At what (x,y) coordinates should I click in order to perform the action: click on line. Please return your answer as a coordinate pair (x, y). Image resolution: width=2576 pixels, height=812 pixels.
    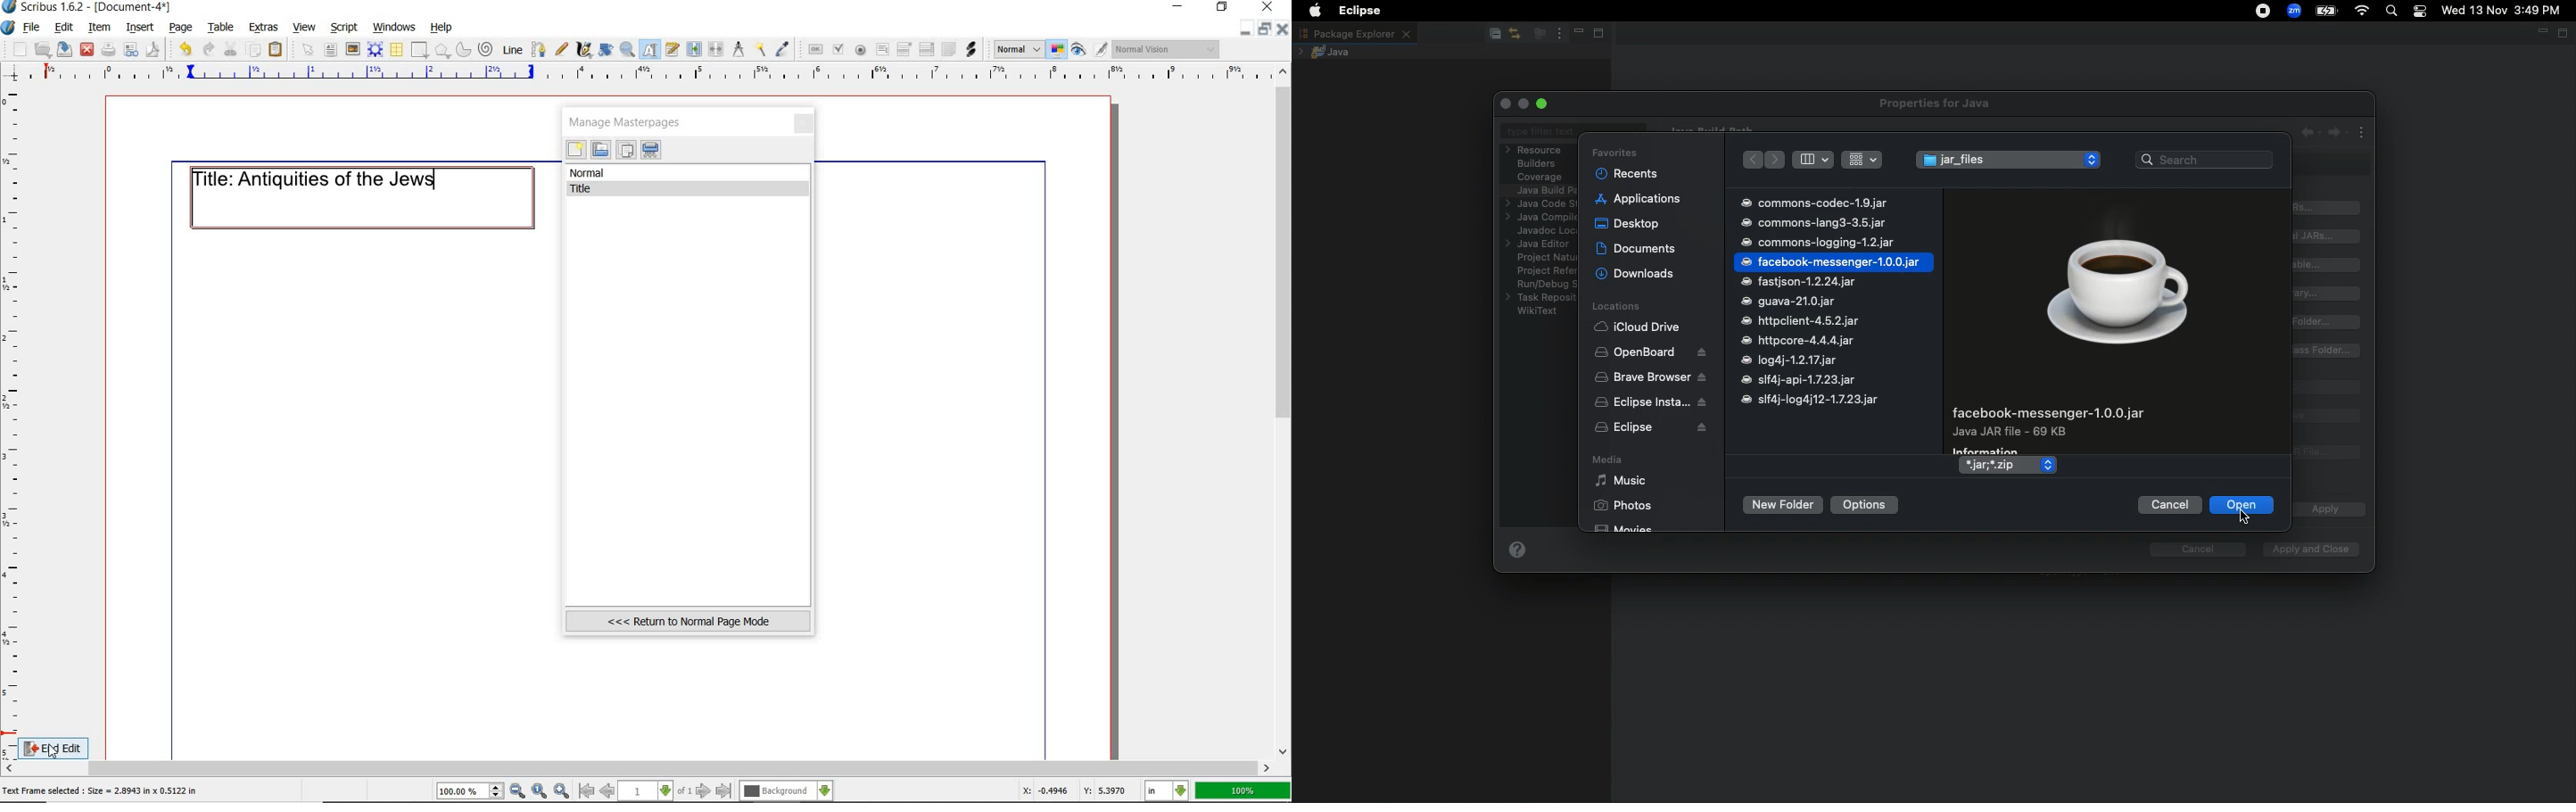
    Looking at the image, I should click on (511, 49).